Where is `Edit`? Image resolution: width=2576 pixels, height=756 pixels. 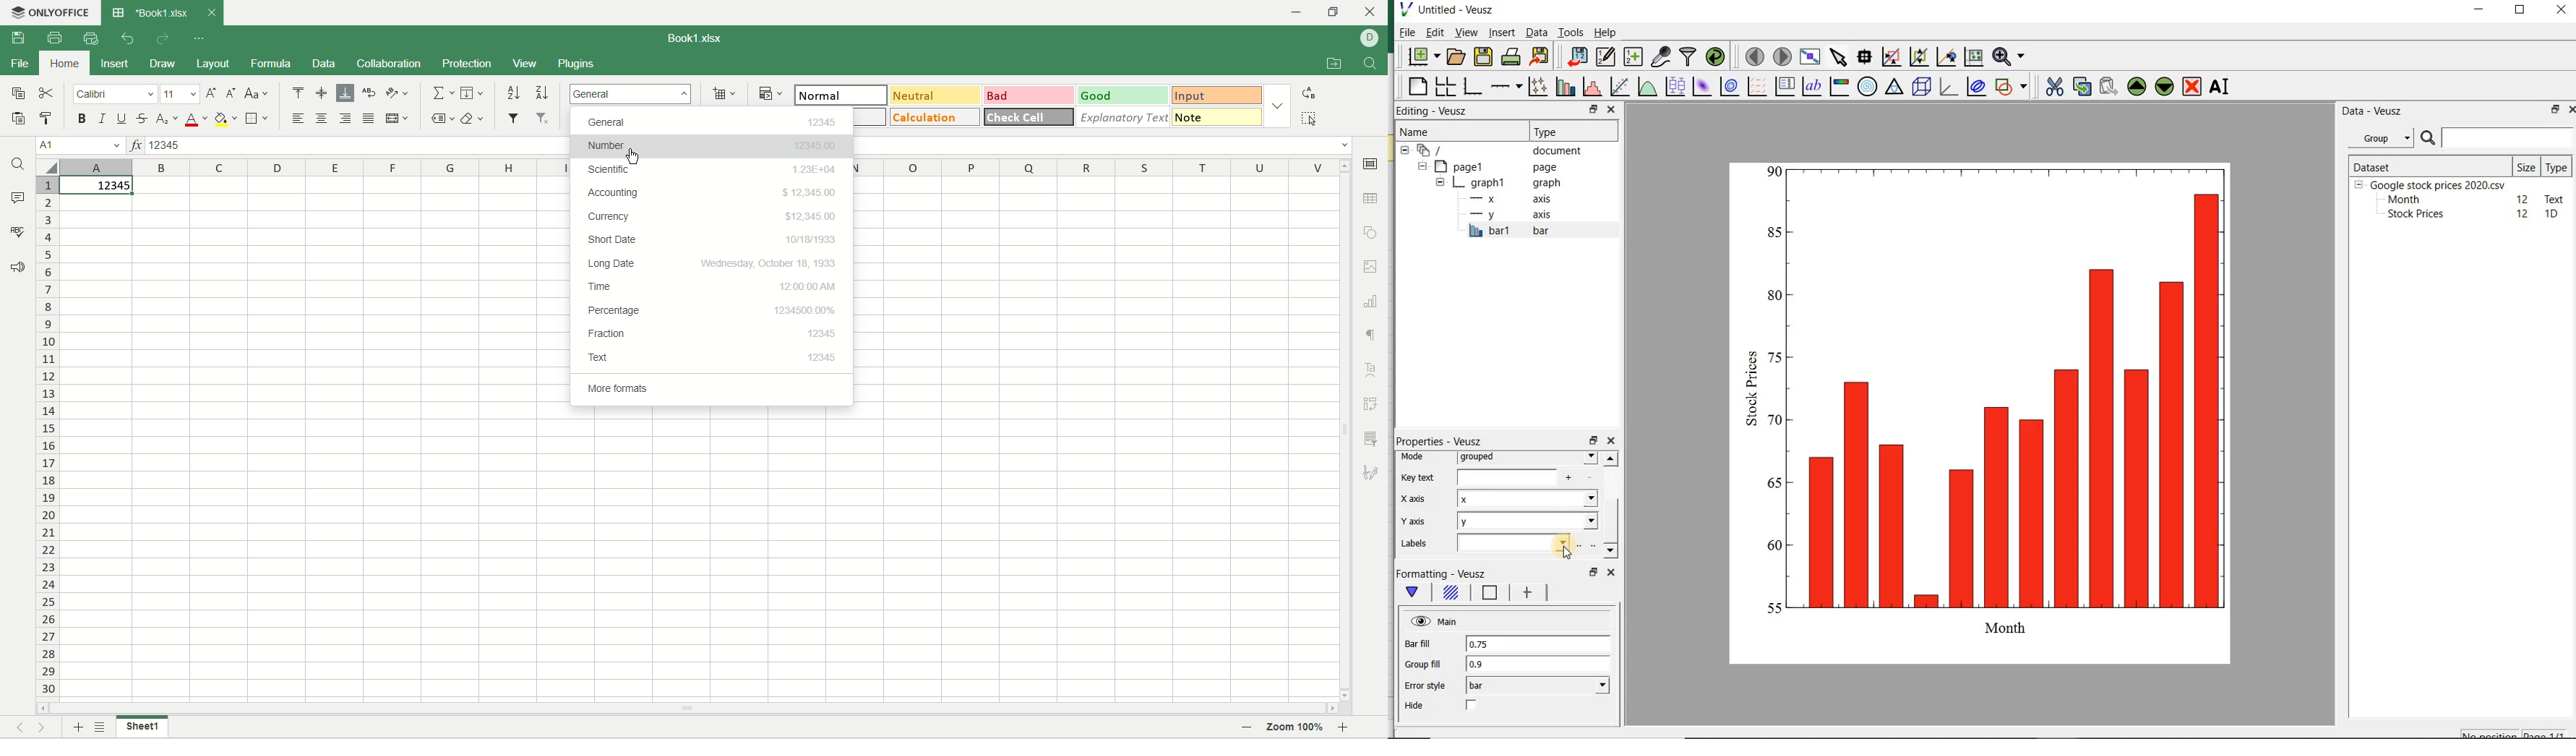 Edit is located at coordinates (1434, 32).